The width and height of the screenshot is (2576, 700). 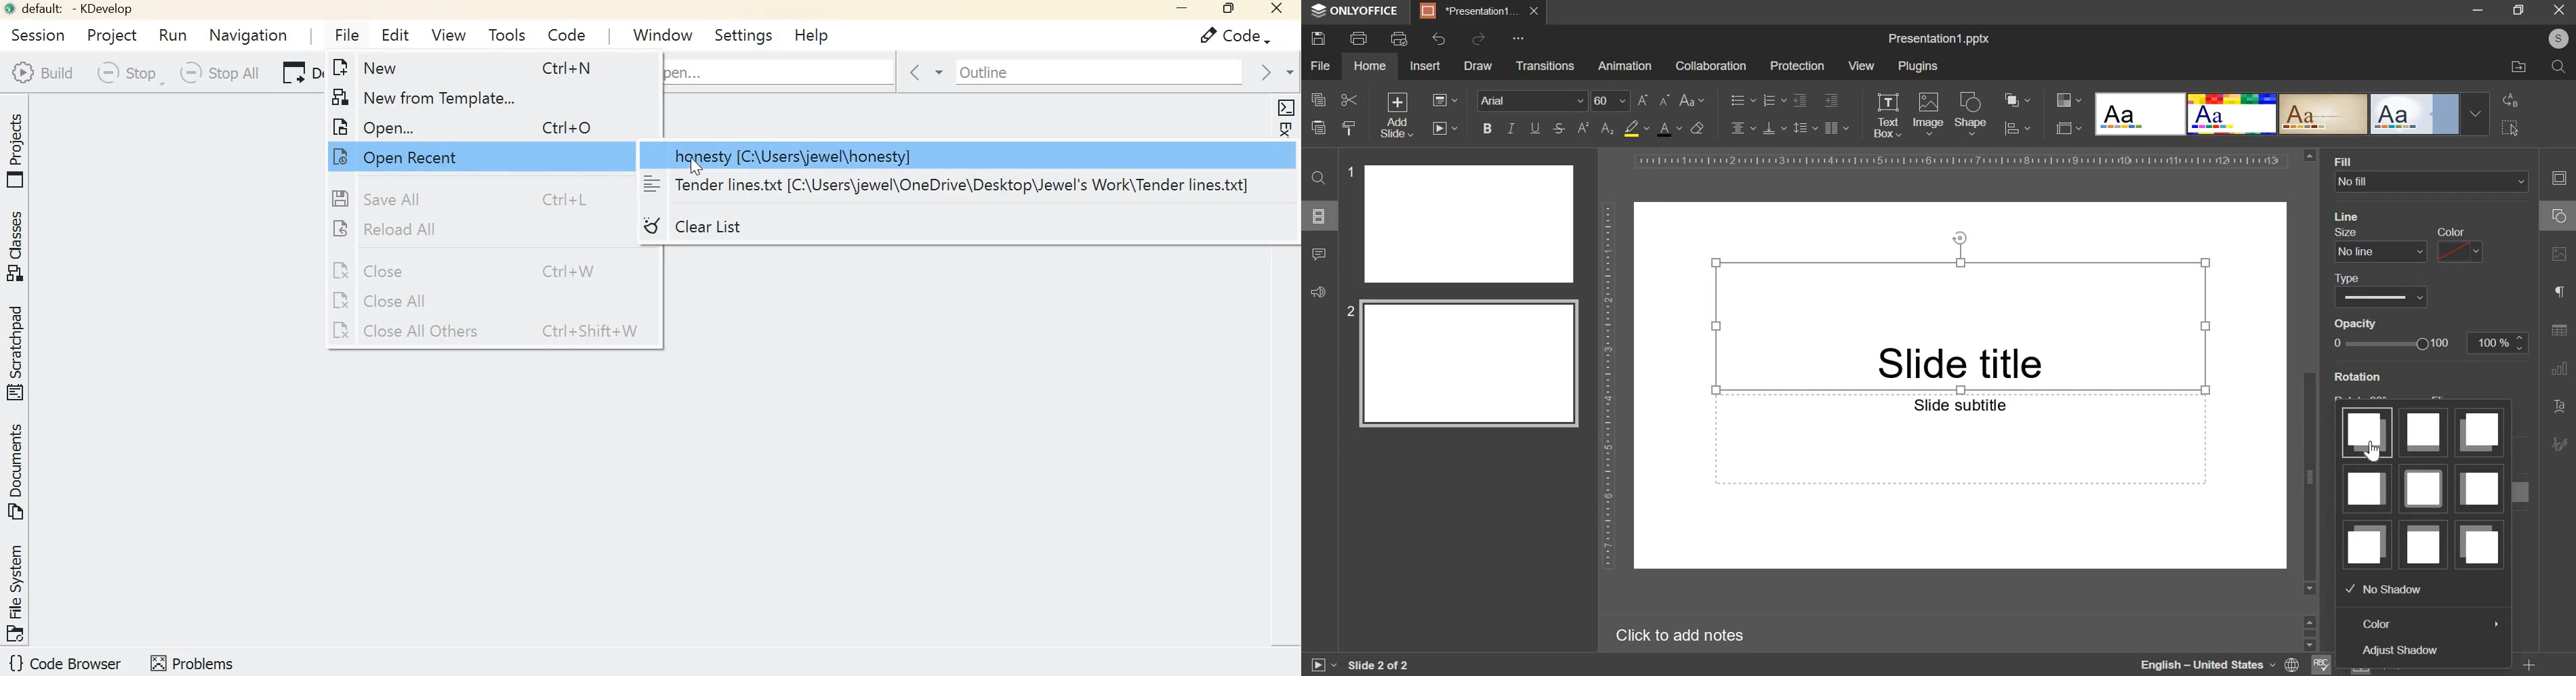 What do you see at coordinates (2320, 665) in the screenshot?
I see `check spell` at bounding box center [2320, 665].